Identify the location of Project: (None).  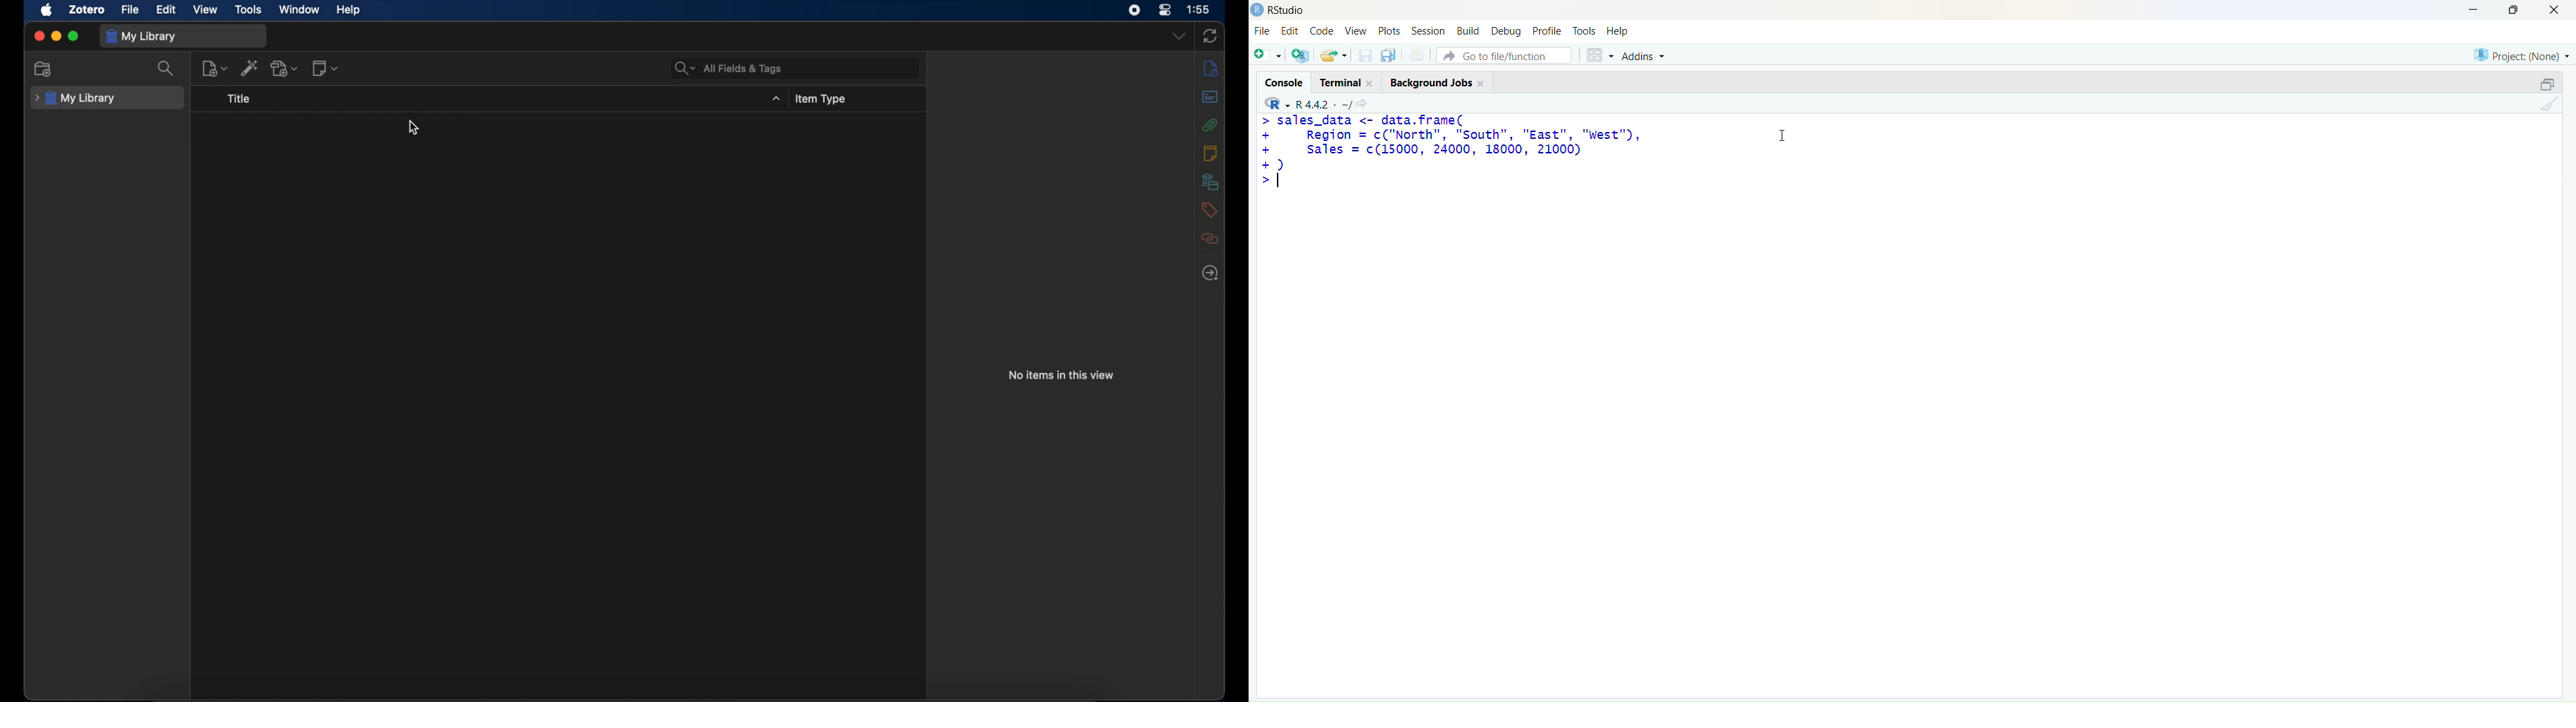
(2521, 53).